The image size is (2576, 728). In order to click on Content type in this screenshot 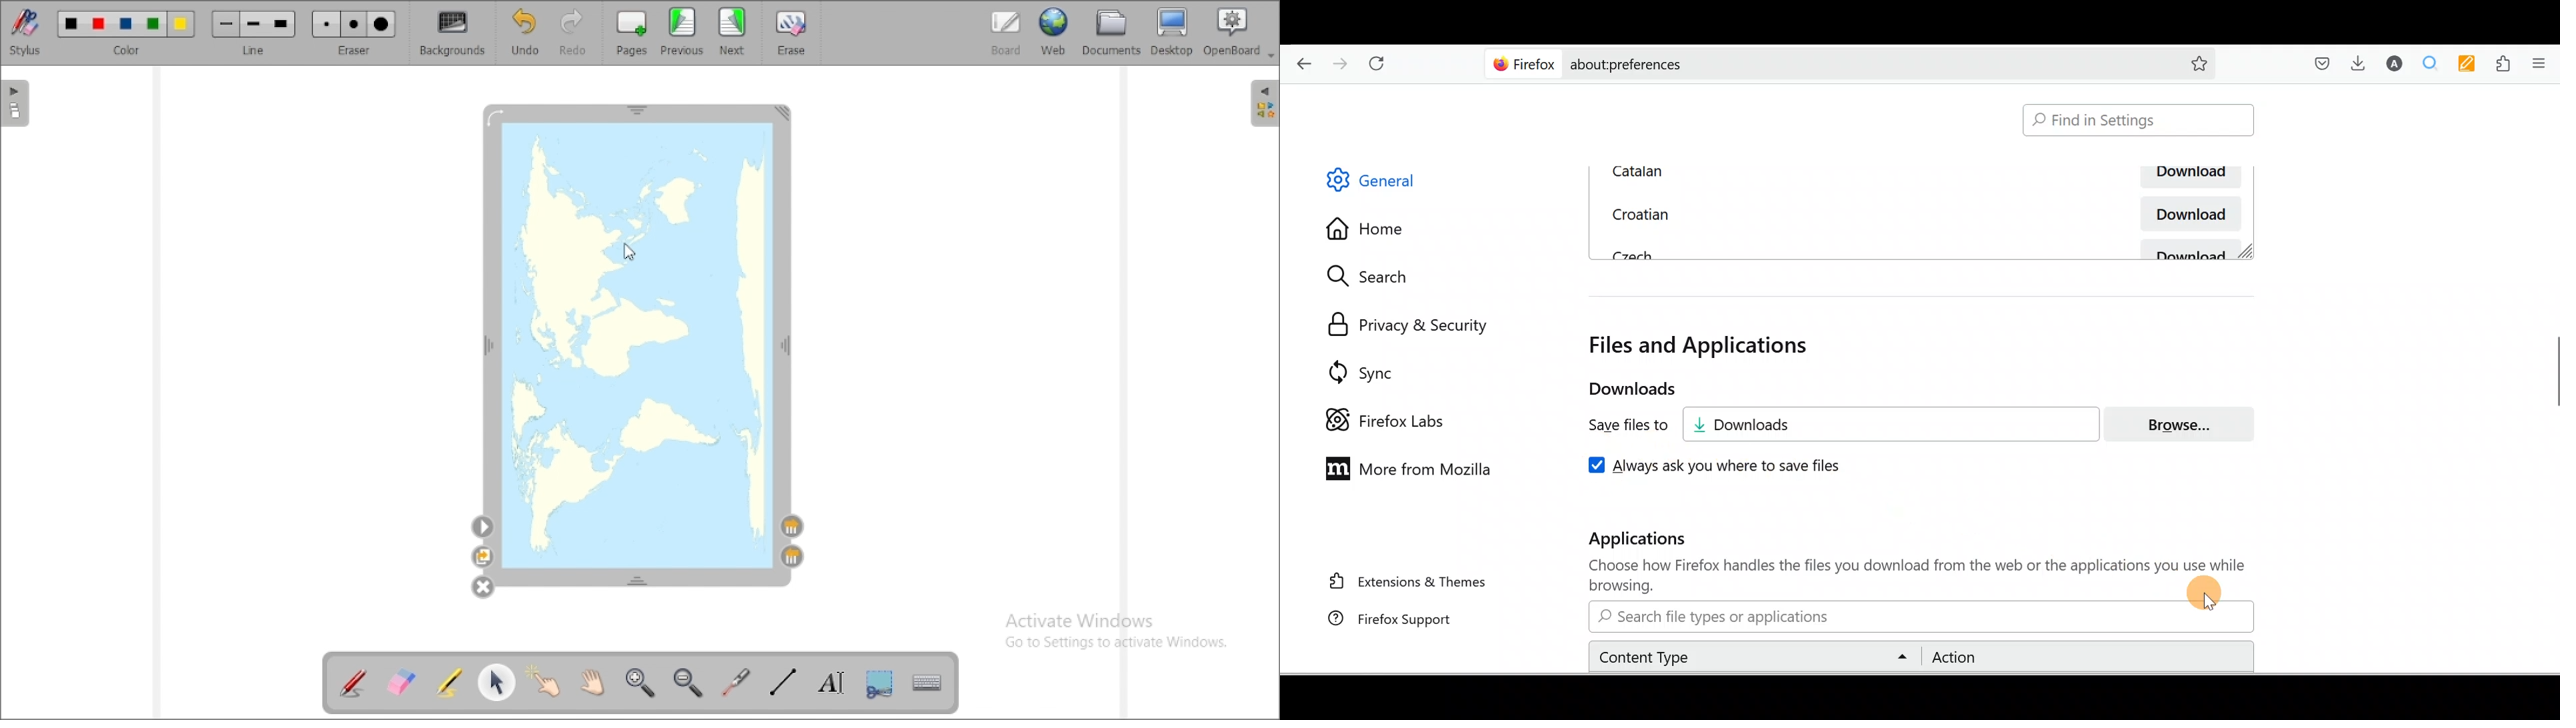, I will do `click(1757, 656)`.